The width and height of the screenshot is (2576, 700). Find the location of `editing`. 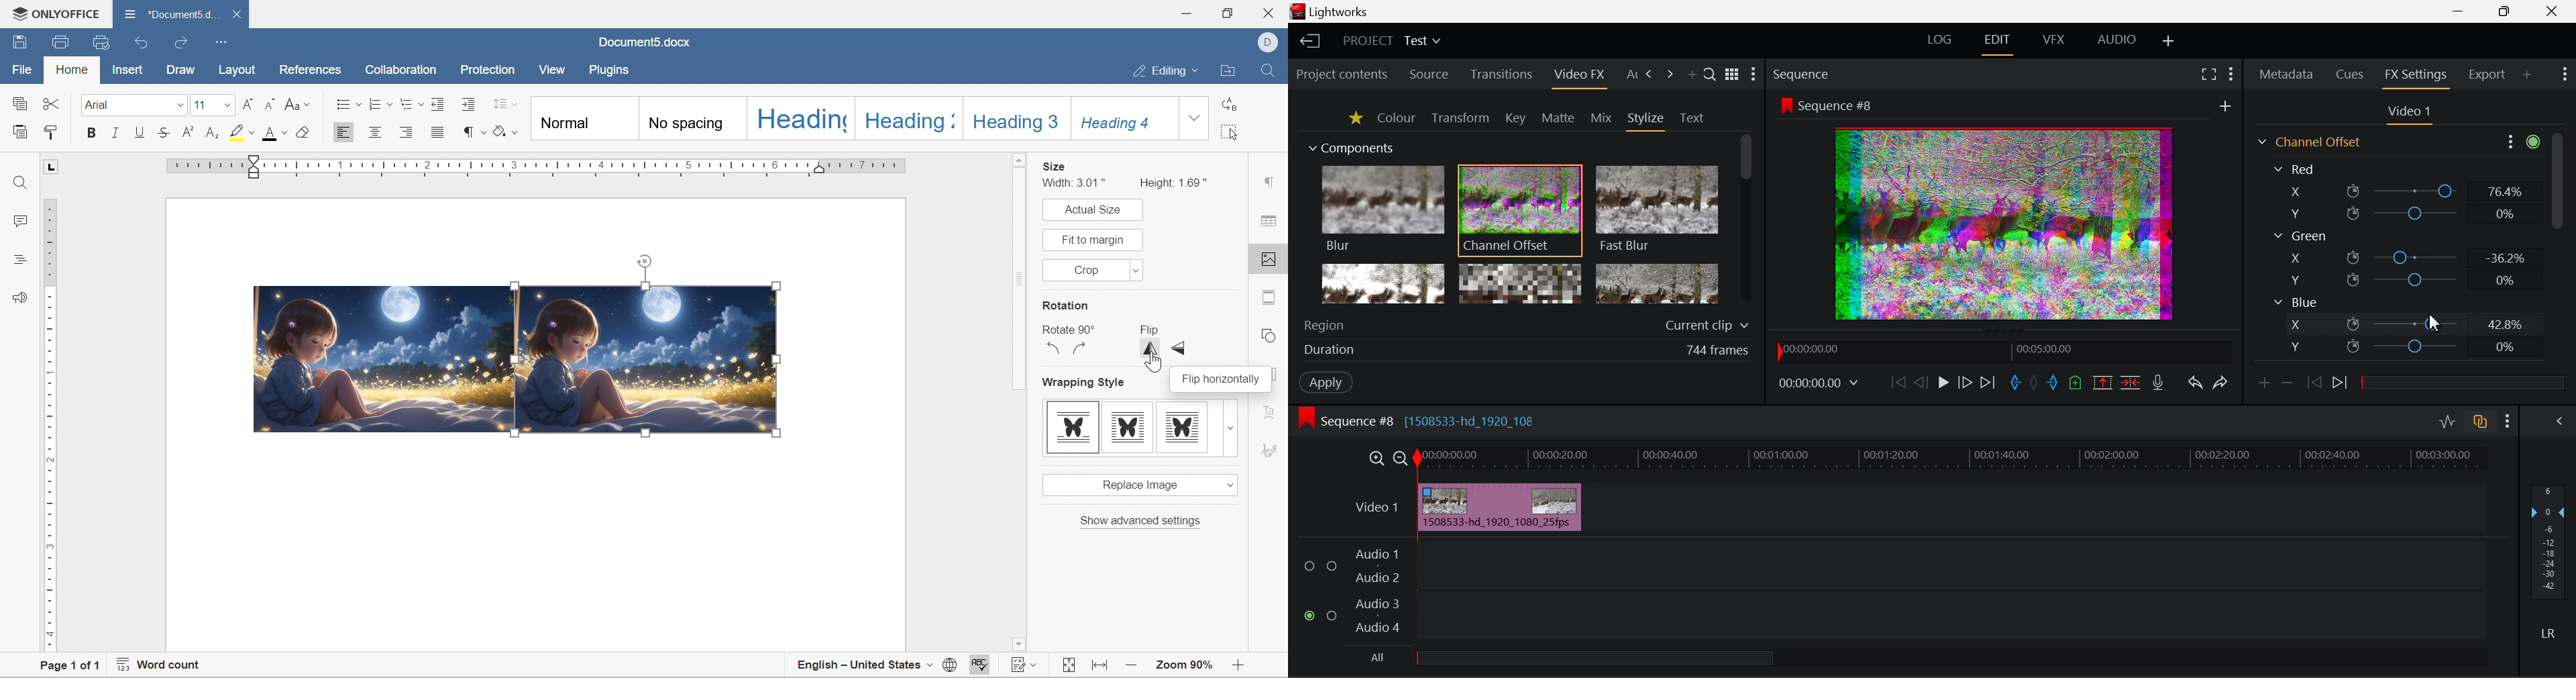

editing is located at coordinates (1169, 68).